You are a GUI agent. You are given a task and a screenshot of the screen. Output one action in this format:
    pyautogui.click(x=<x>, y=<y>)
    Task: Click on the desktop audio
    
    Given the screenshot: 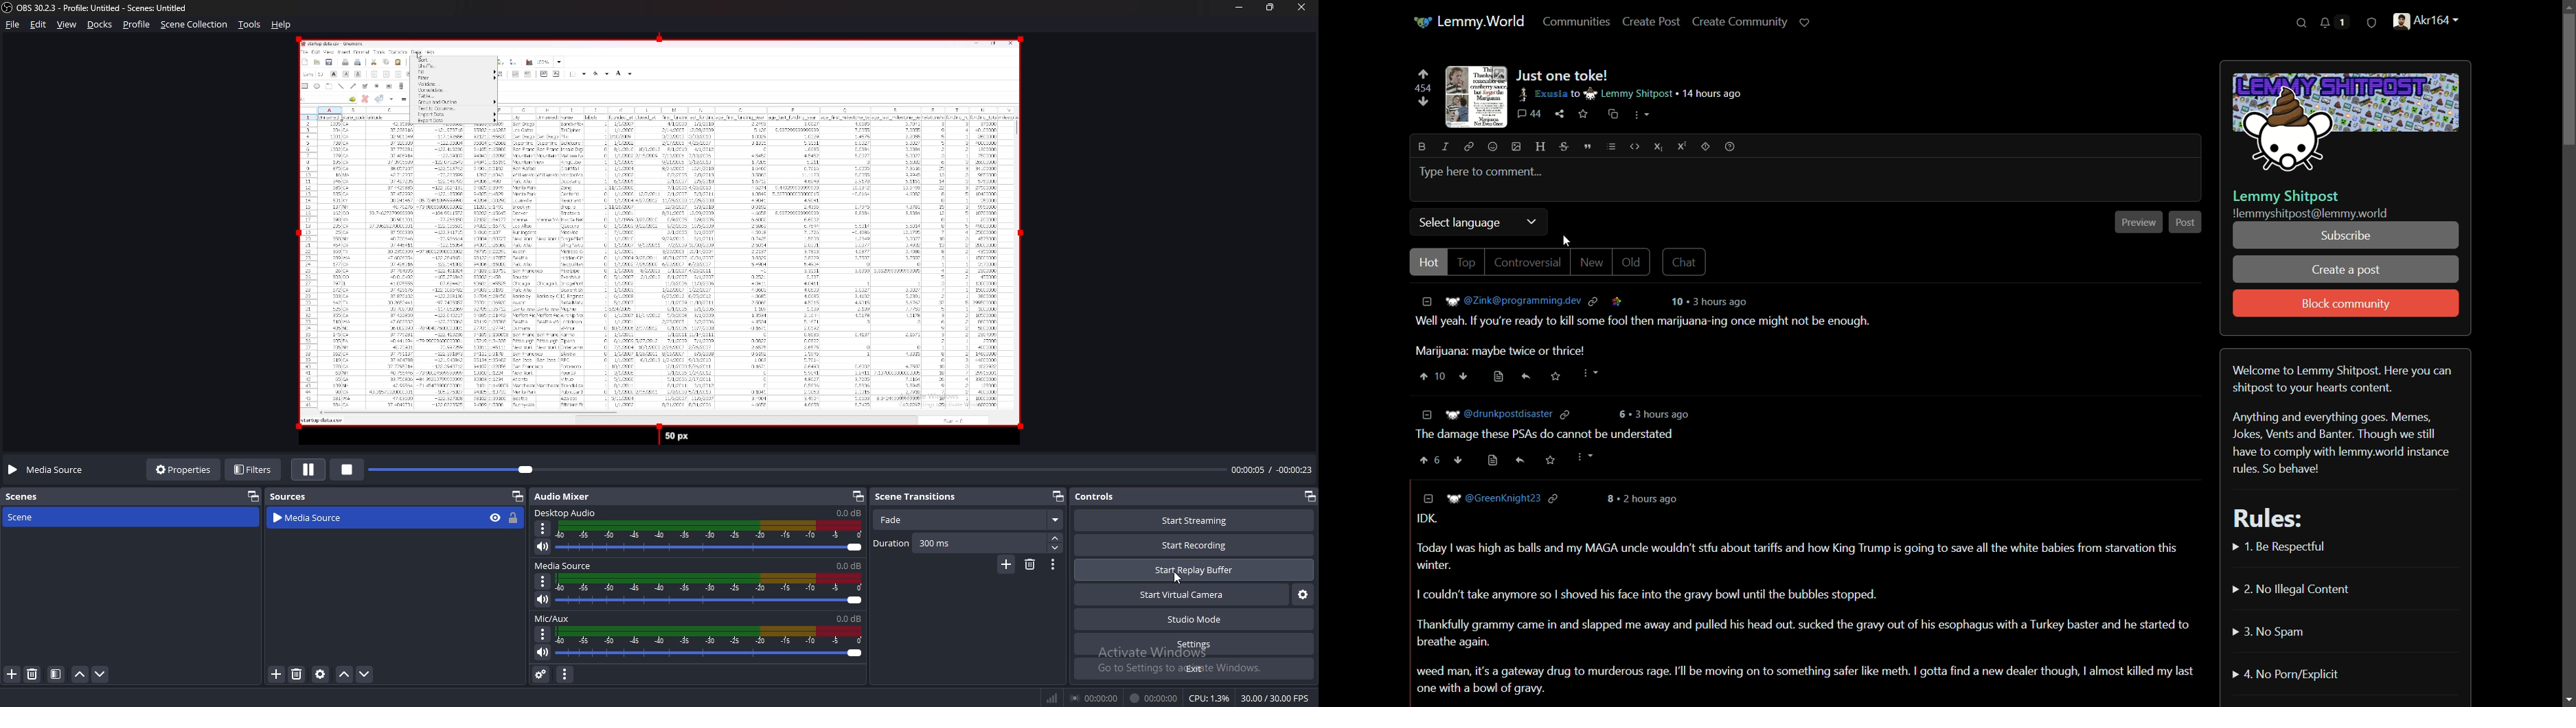 What is the action you would take?
    pyautogui.click(x=568, y=513)
    